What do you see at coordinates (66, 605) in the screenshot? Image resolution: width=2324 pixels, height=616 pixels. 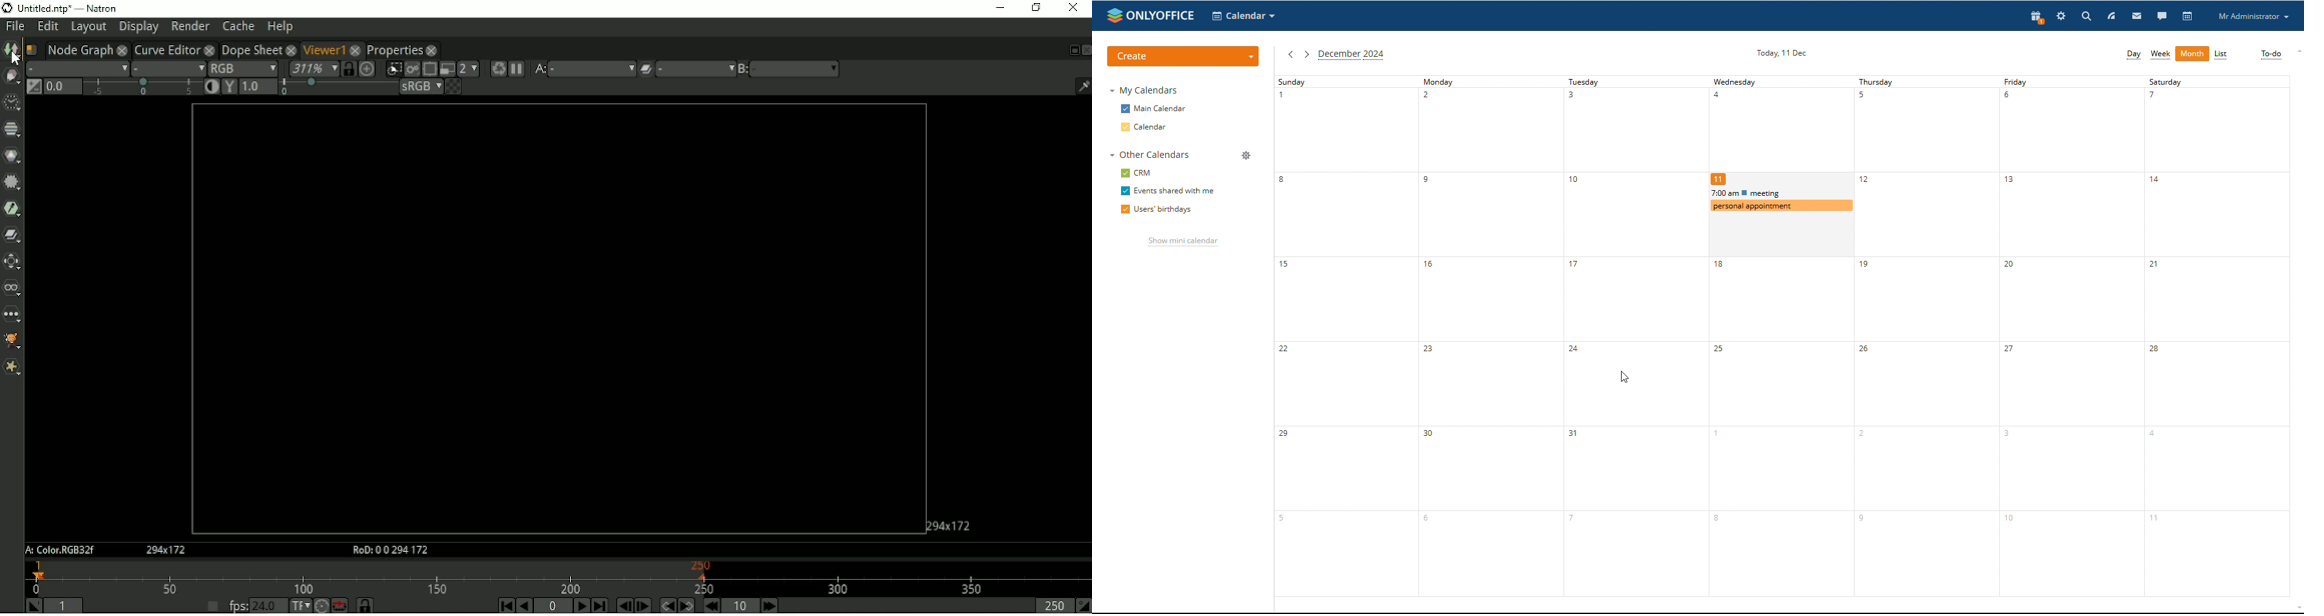 I see `Playback in point` at bounding box center [66, 605].